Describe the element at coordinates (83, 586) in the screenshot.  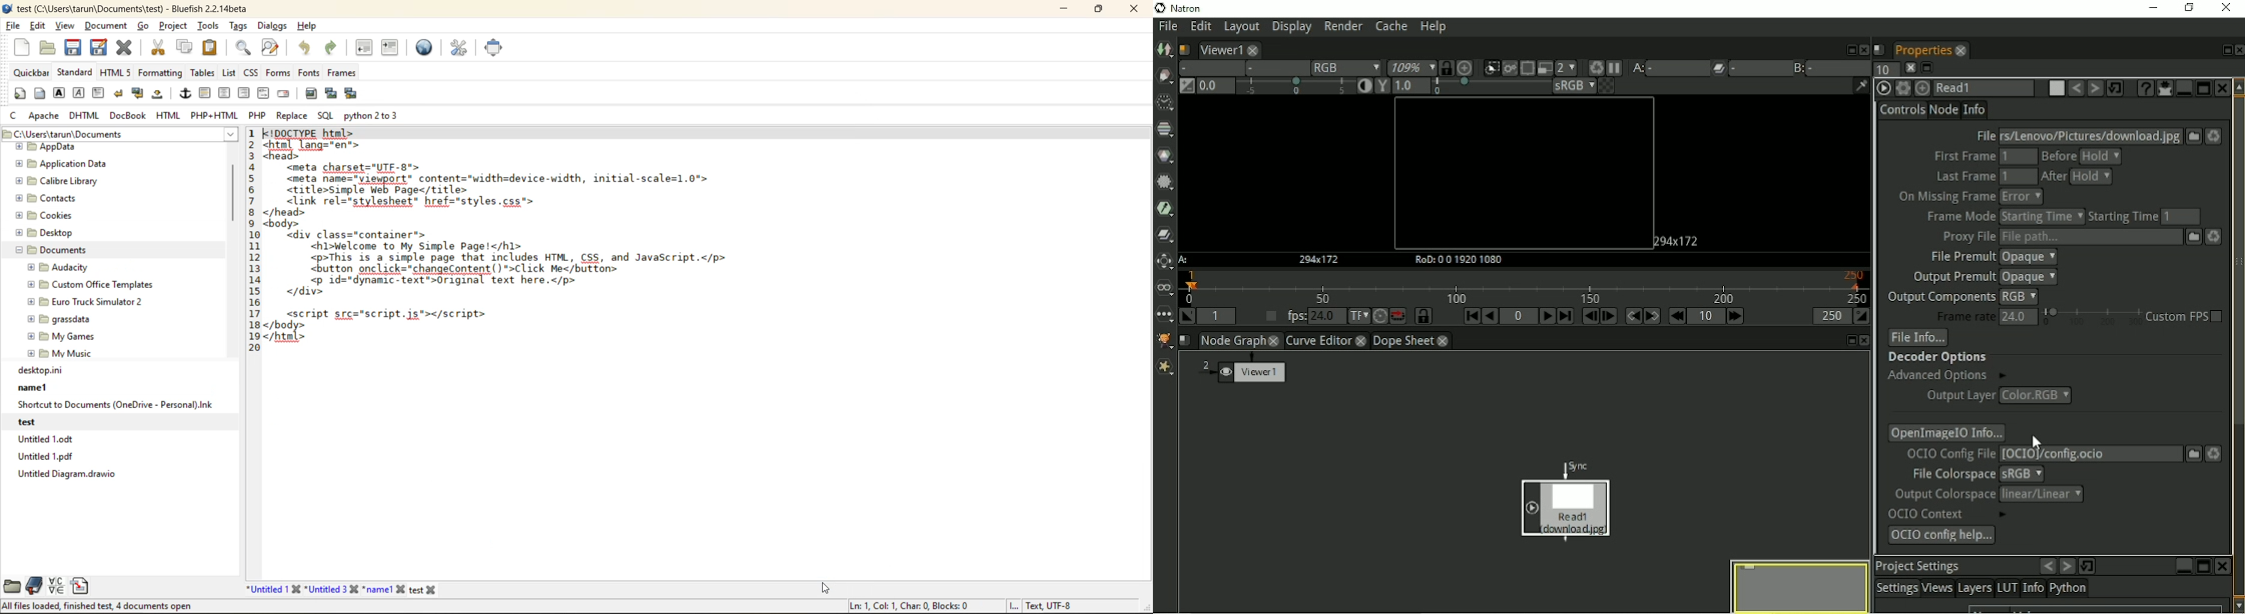
I see `snippets` at that location.